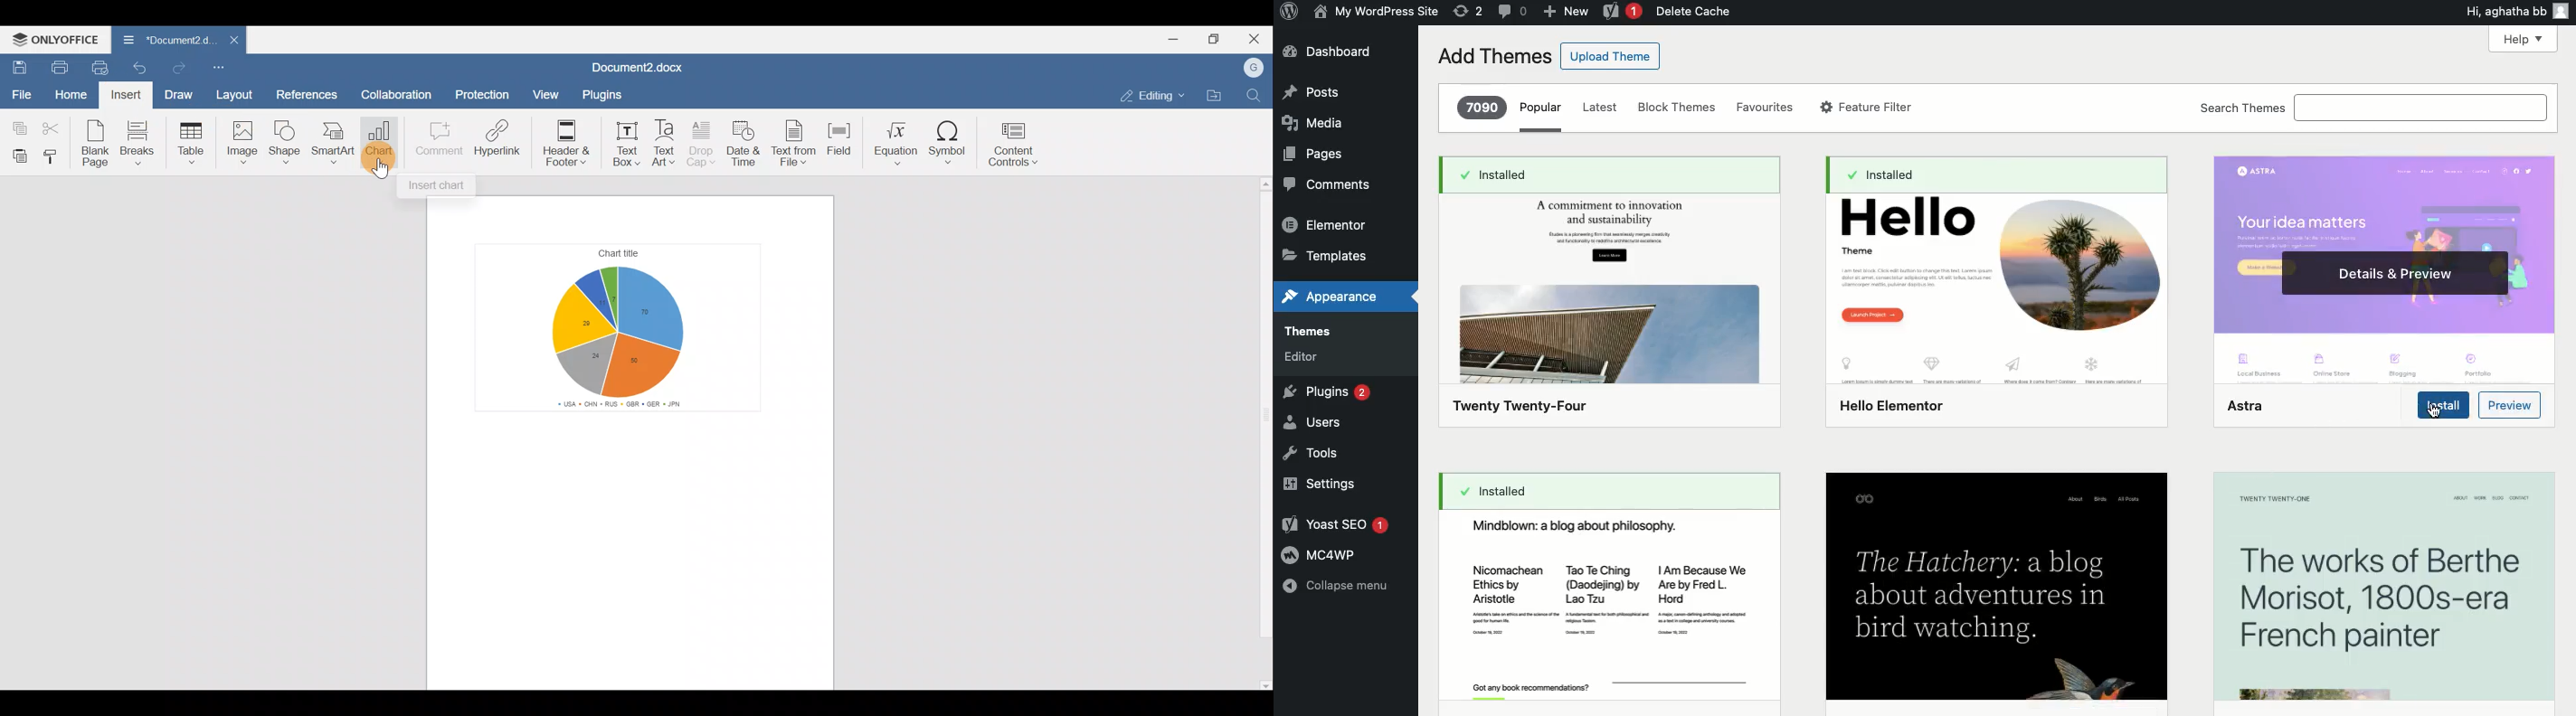 This screenshot has width=2576, height=728. What do you see at coordinates (702, 142) in the screenshot?
I see `Drop cap` at bounding box center [702, 142].